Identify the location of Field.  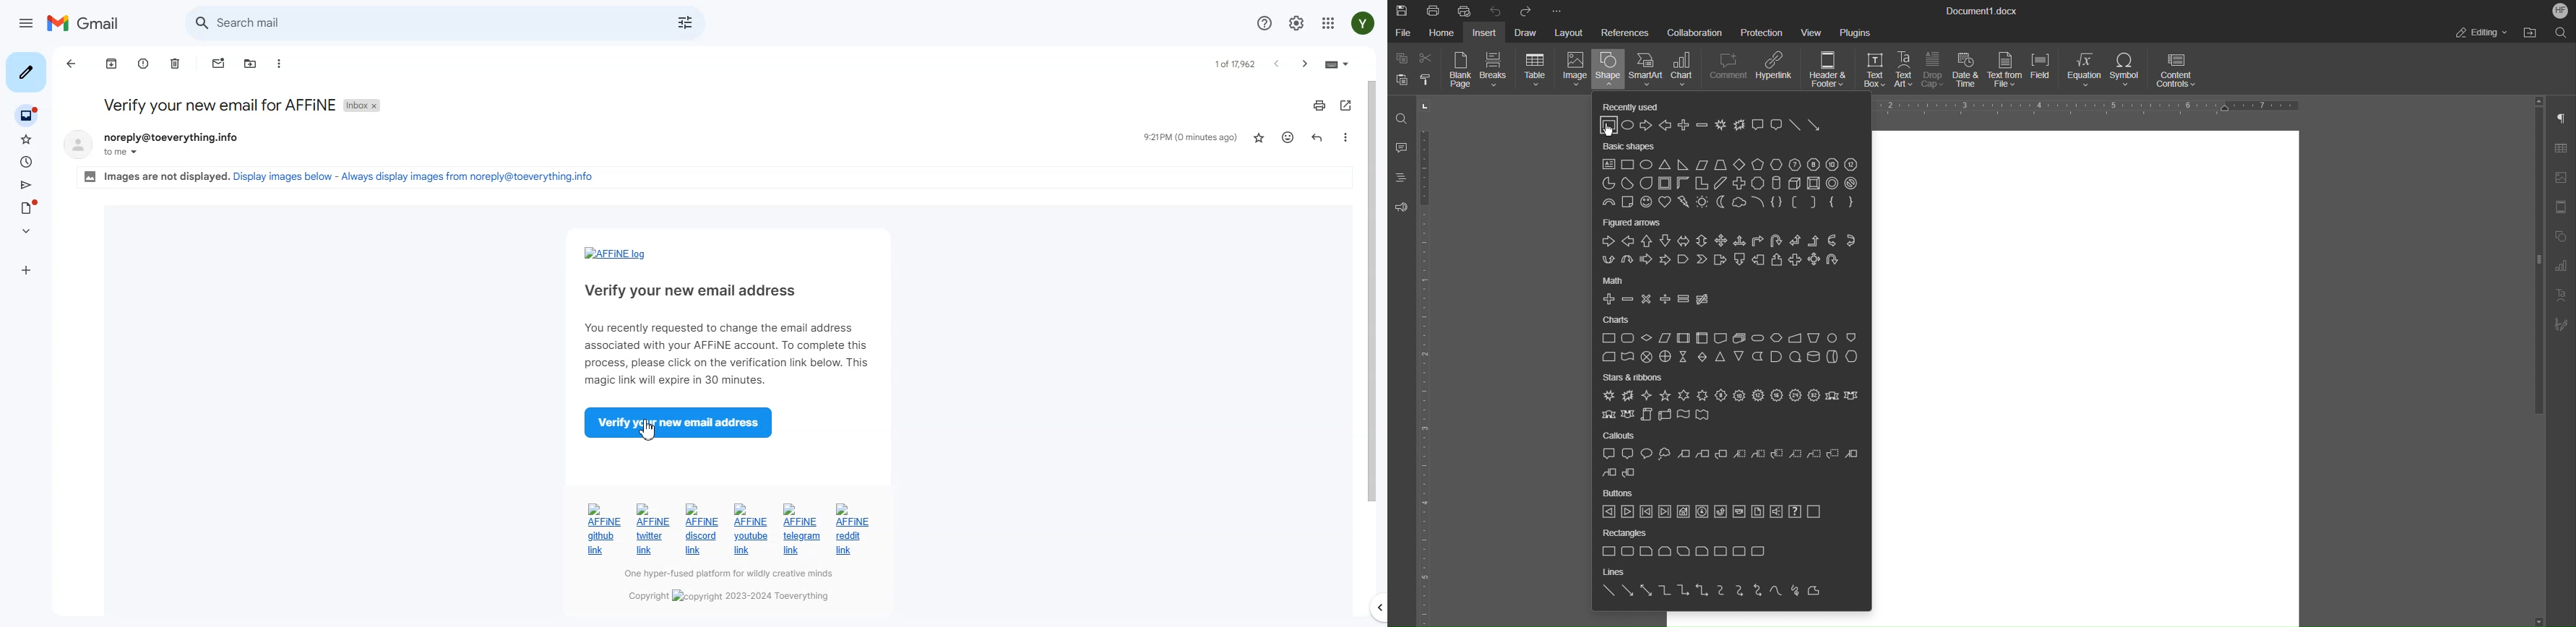
(2045, 71).